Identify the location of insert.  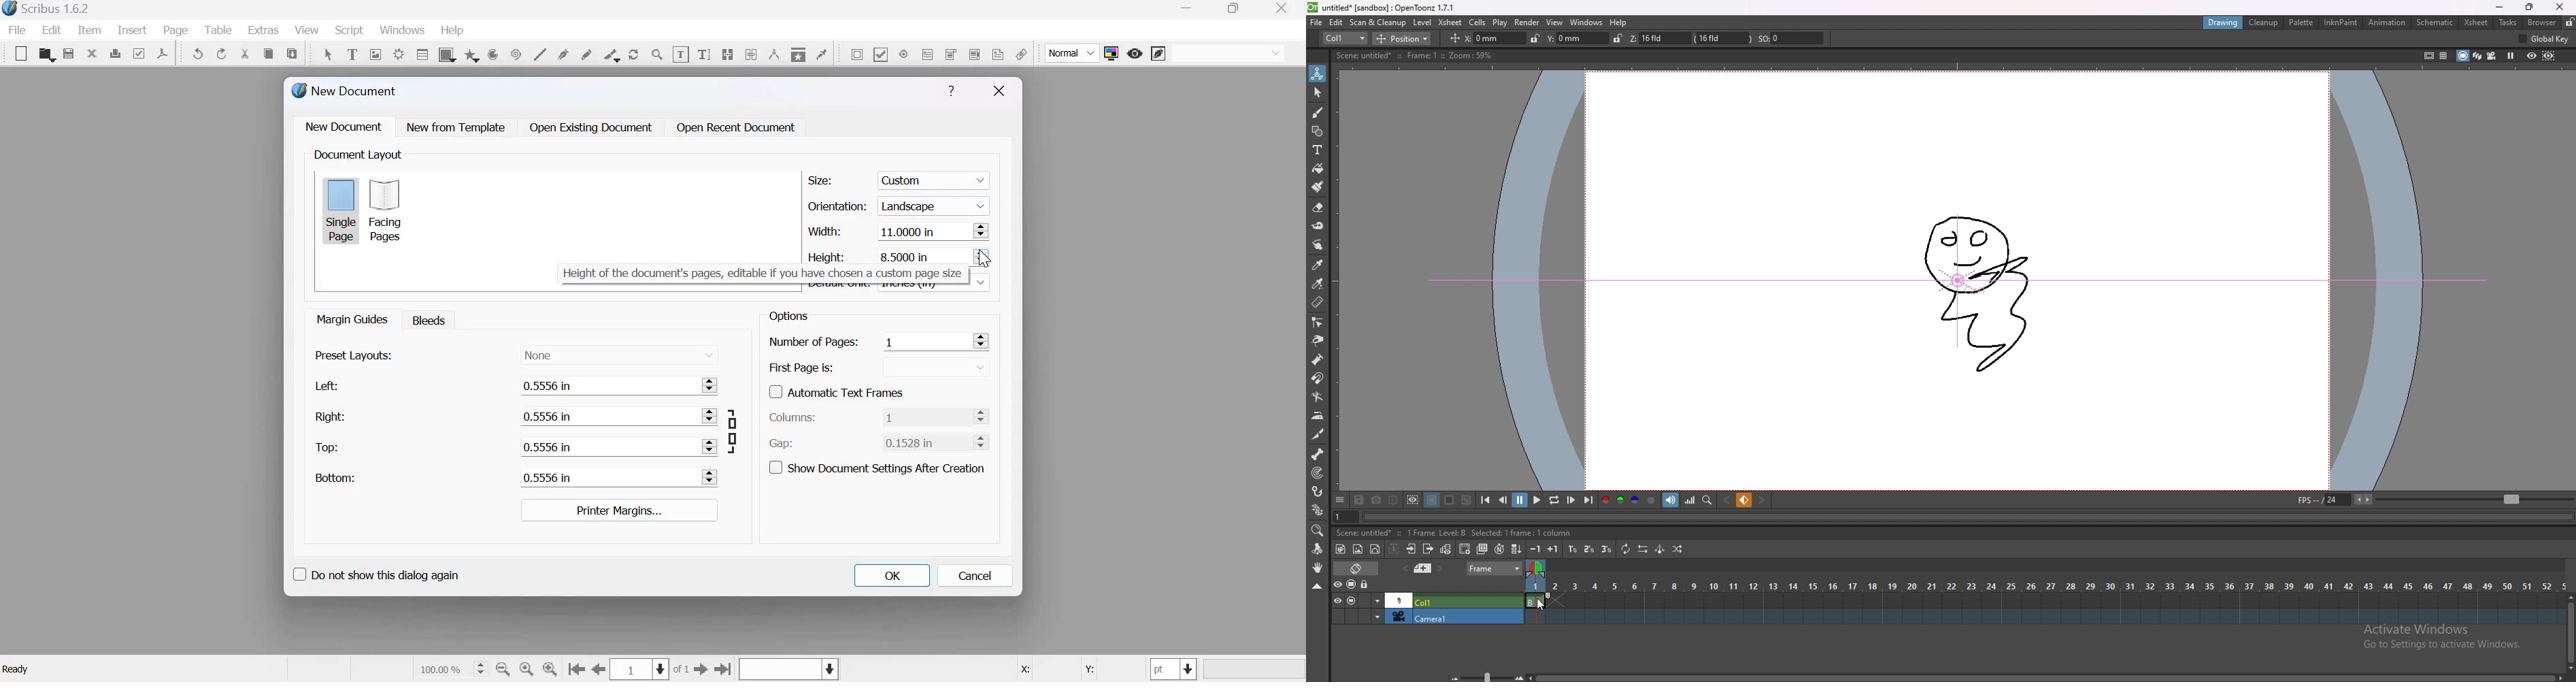
(132, 29).